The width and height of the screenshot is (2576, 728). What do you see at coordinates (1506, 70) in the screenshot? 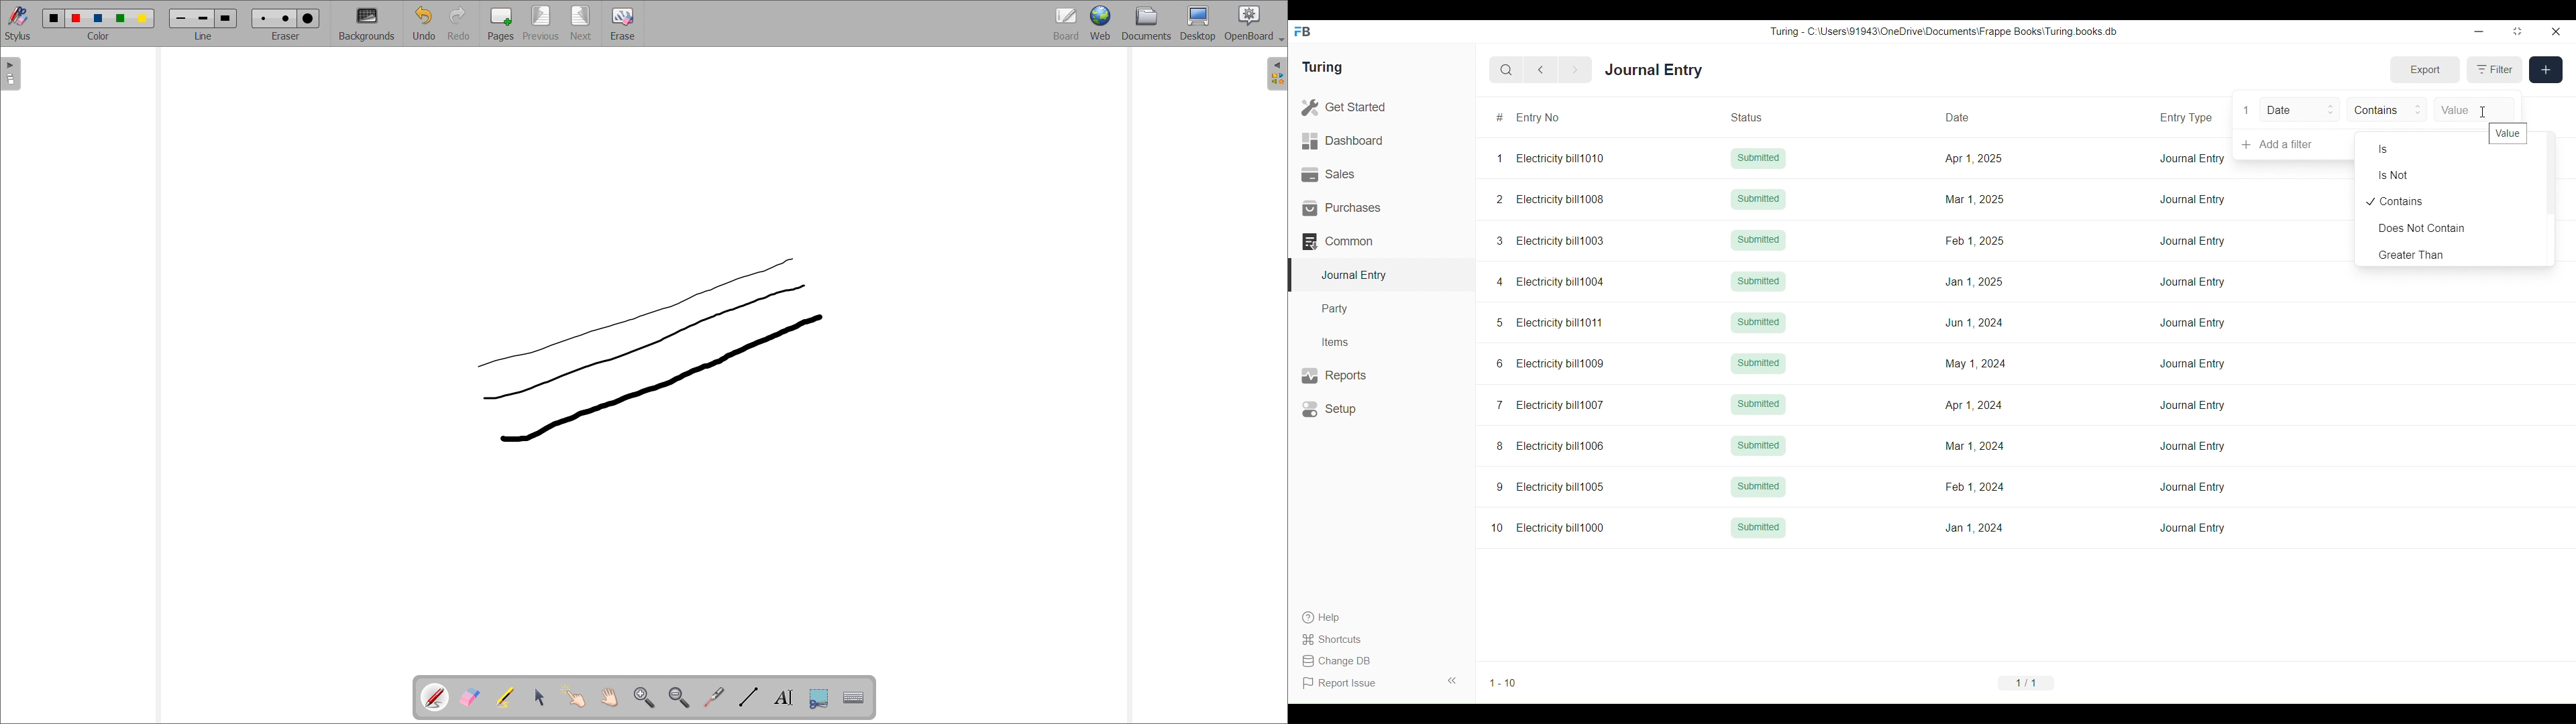
I see `Search` at bounding box center [1506, 70].